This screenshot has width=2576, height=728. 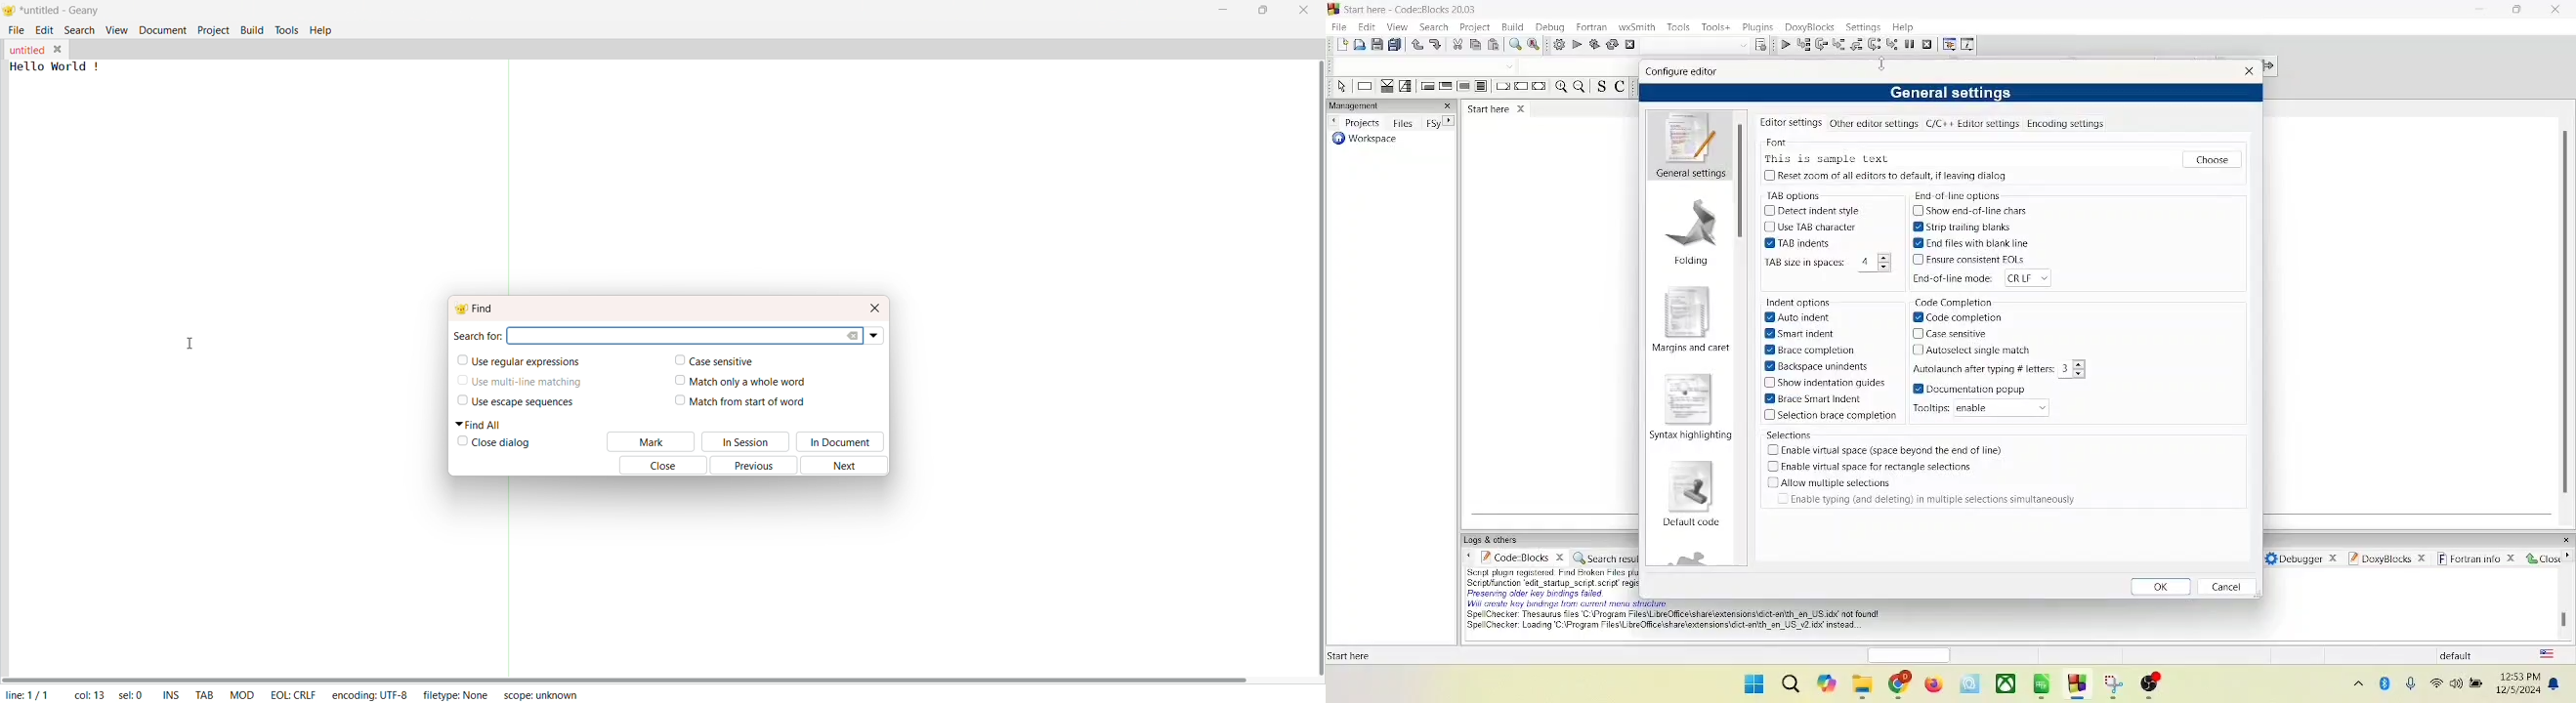 I want to click on toggle source, so click(x=1599, y=86).